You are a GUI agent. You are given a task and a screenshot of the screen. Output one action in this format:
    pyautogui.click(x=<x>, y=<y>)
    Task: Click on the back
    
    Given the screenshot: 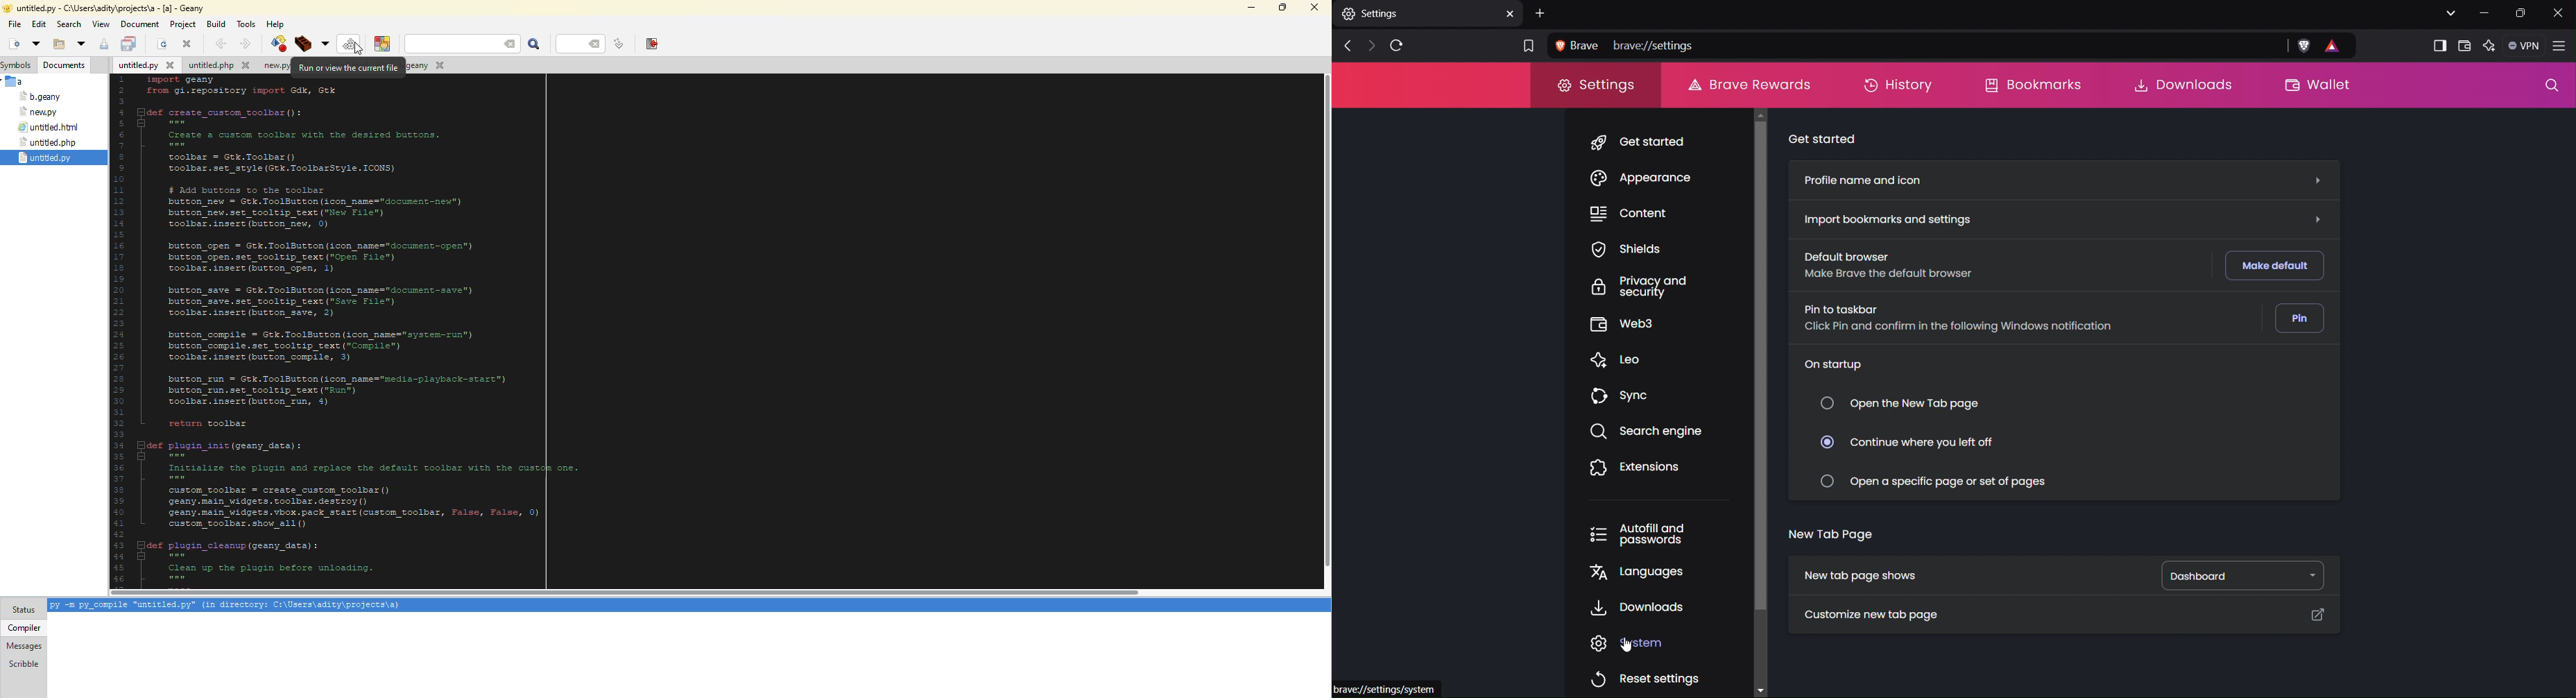 What is the action you would take?
    pyautogui.click(x=219, y=43)
    